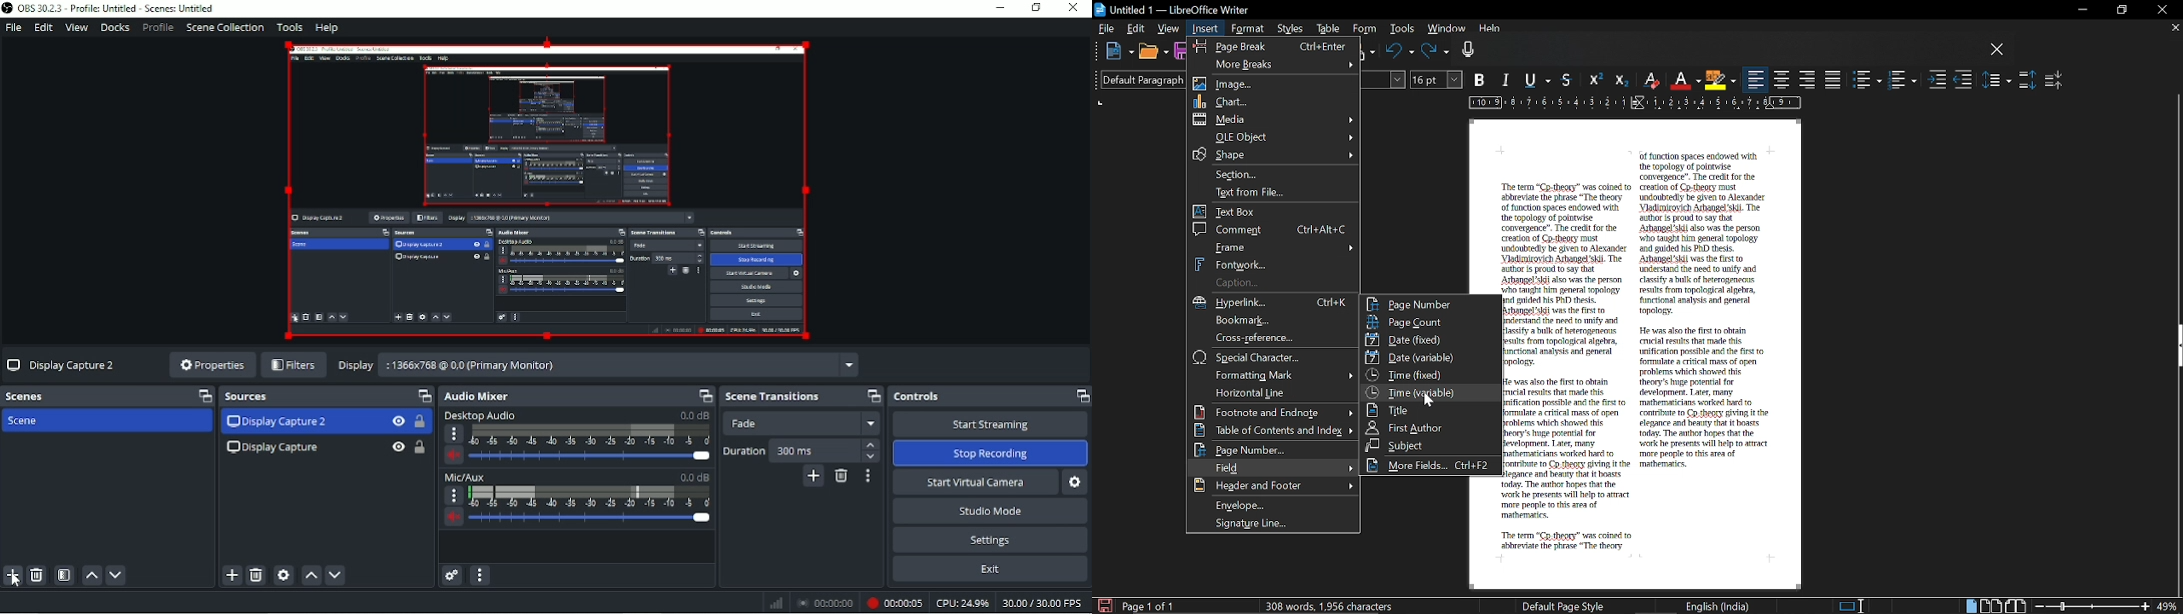 The height and width of the screenshot is (616, 2184). What do you see at coordinates (547, 191) in the screenshot?
I see `Video` at bounding box center [547, 191].